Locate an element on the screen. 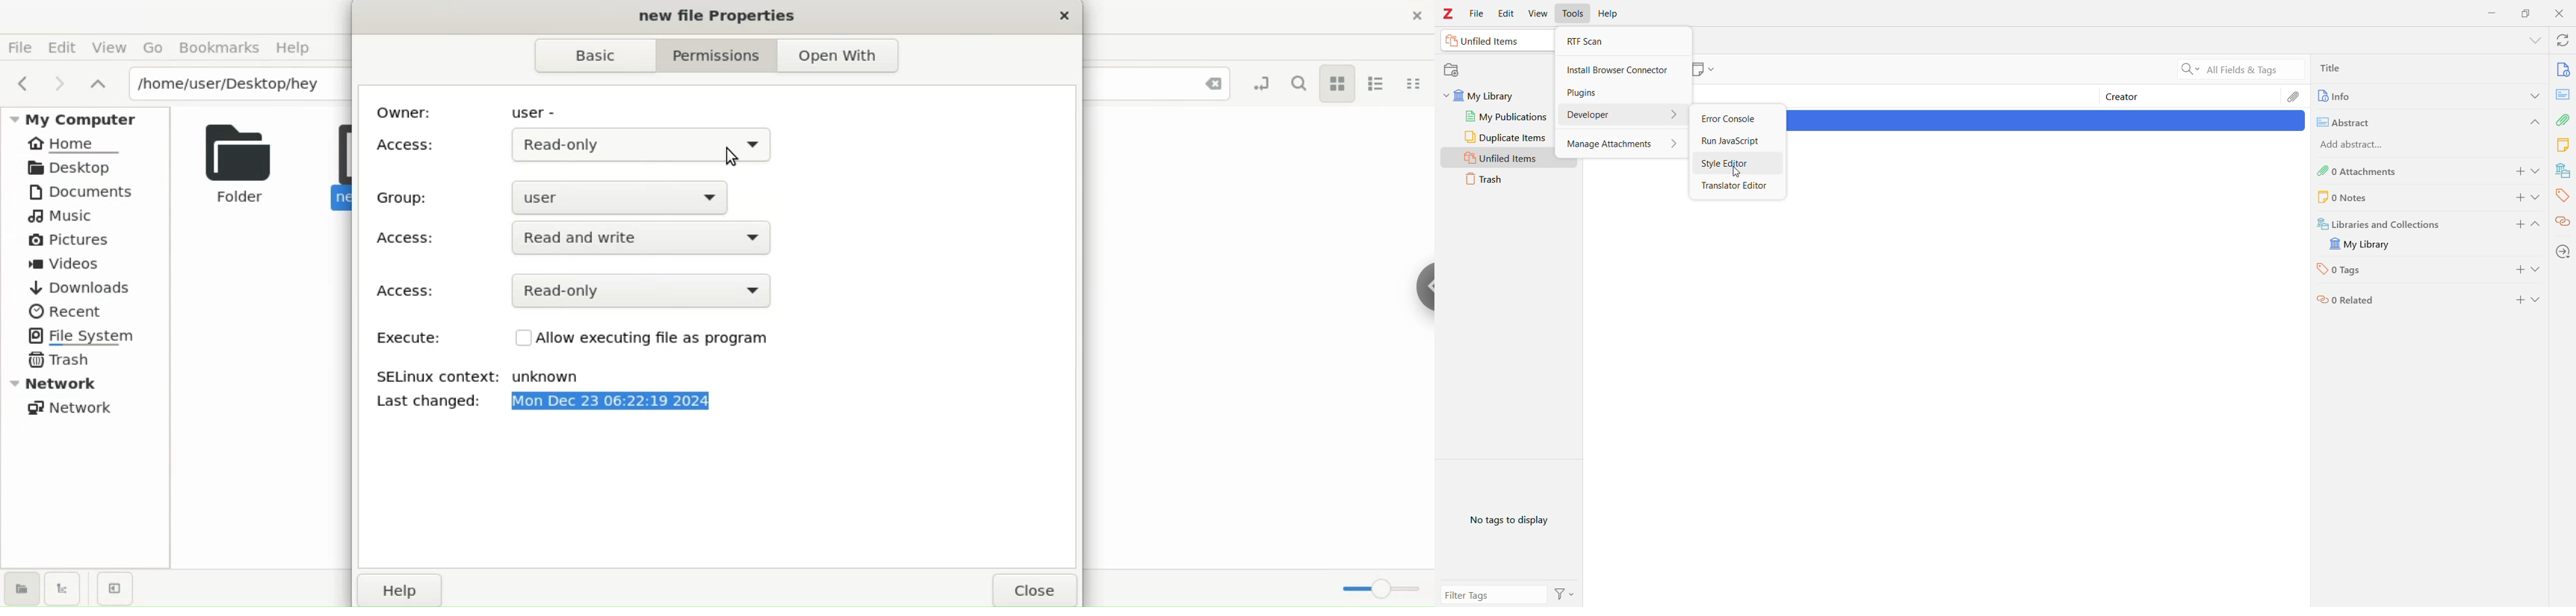 This screenshot has width=2576, height=616. Recent is located at coordinates (65, 309).